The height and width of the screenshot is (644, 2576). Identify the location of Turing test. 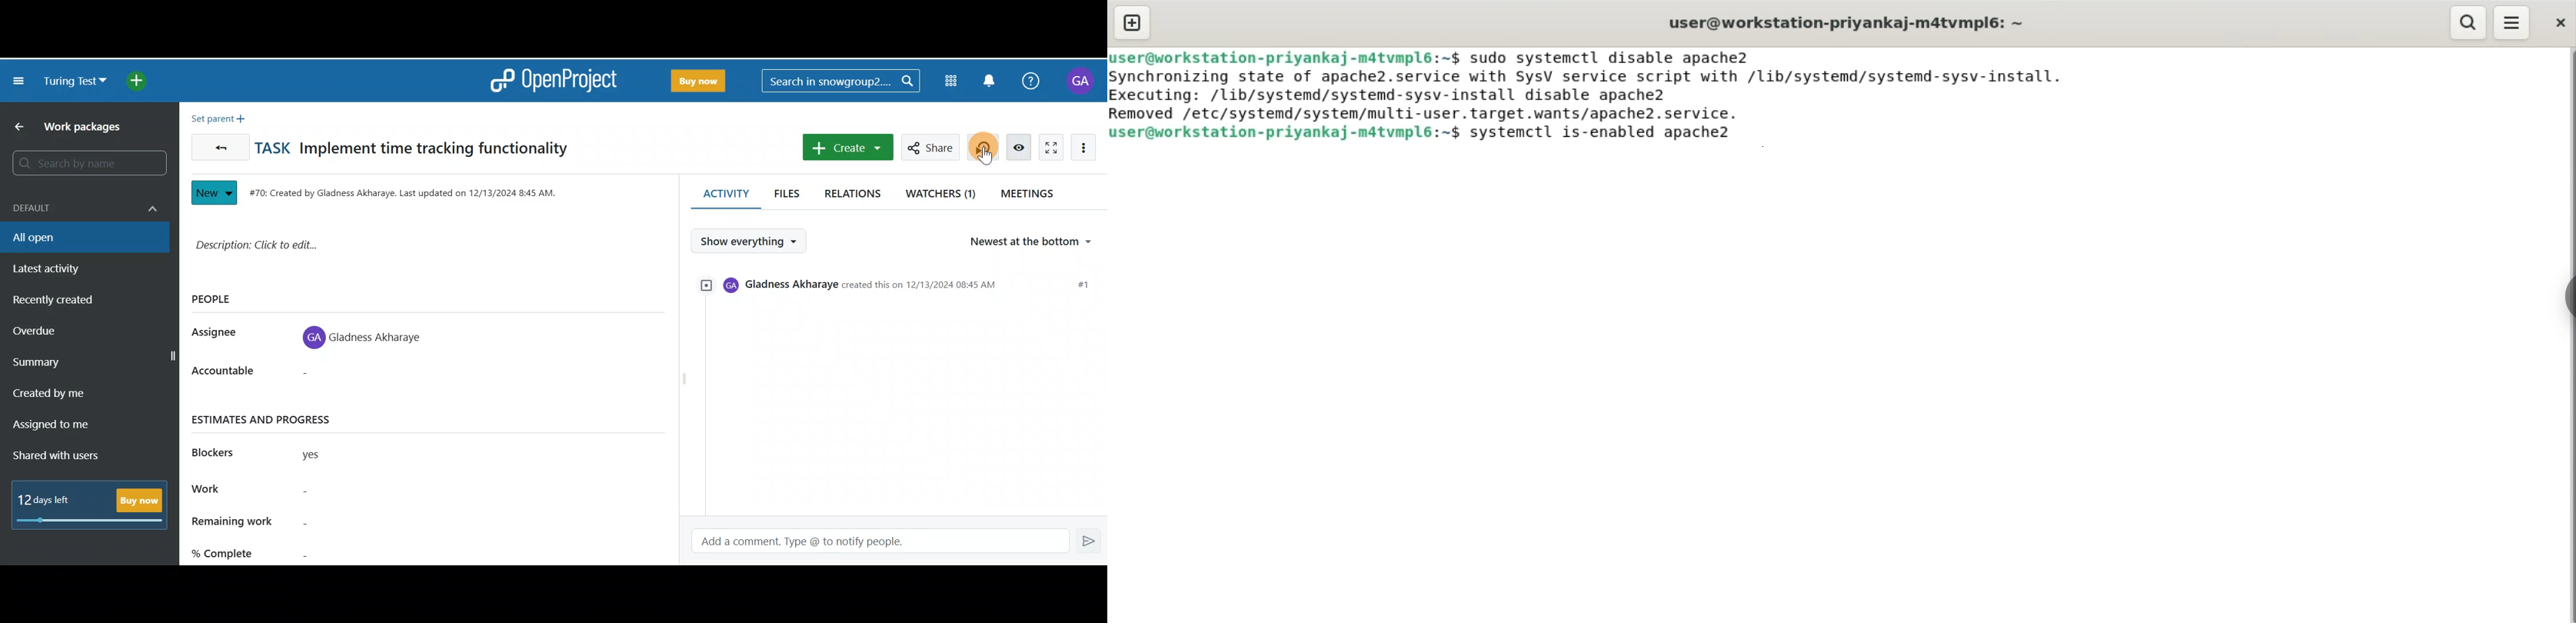
(75, 81).